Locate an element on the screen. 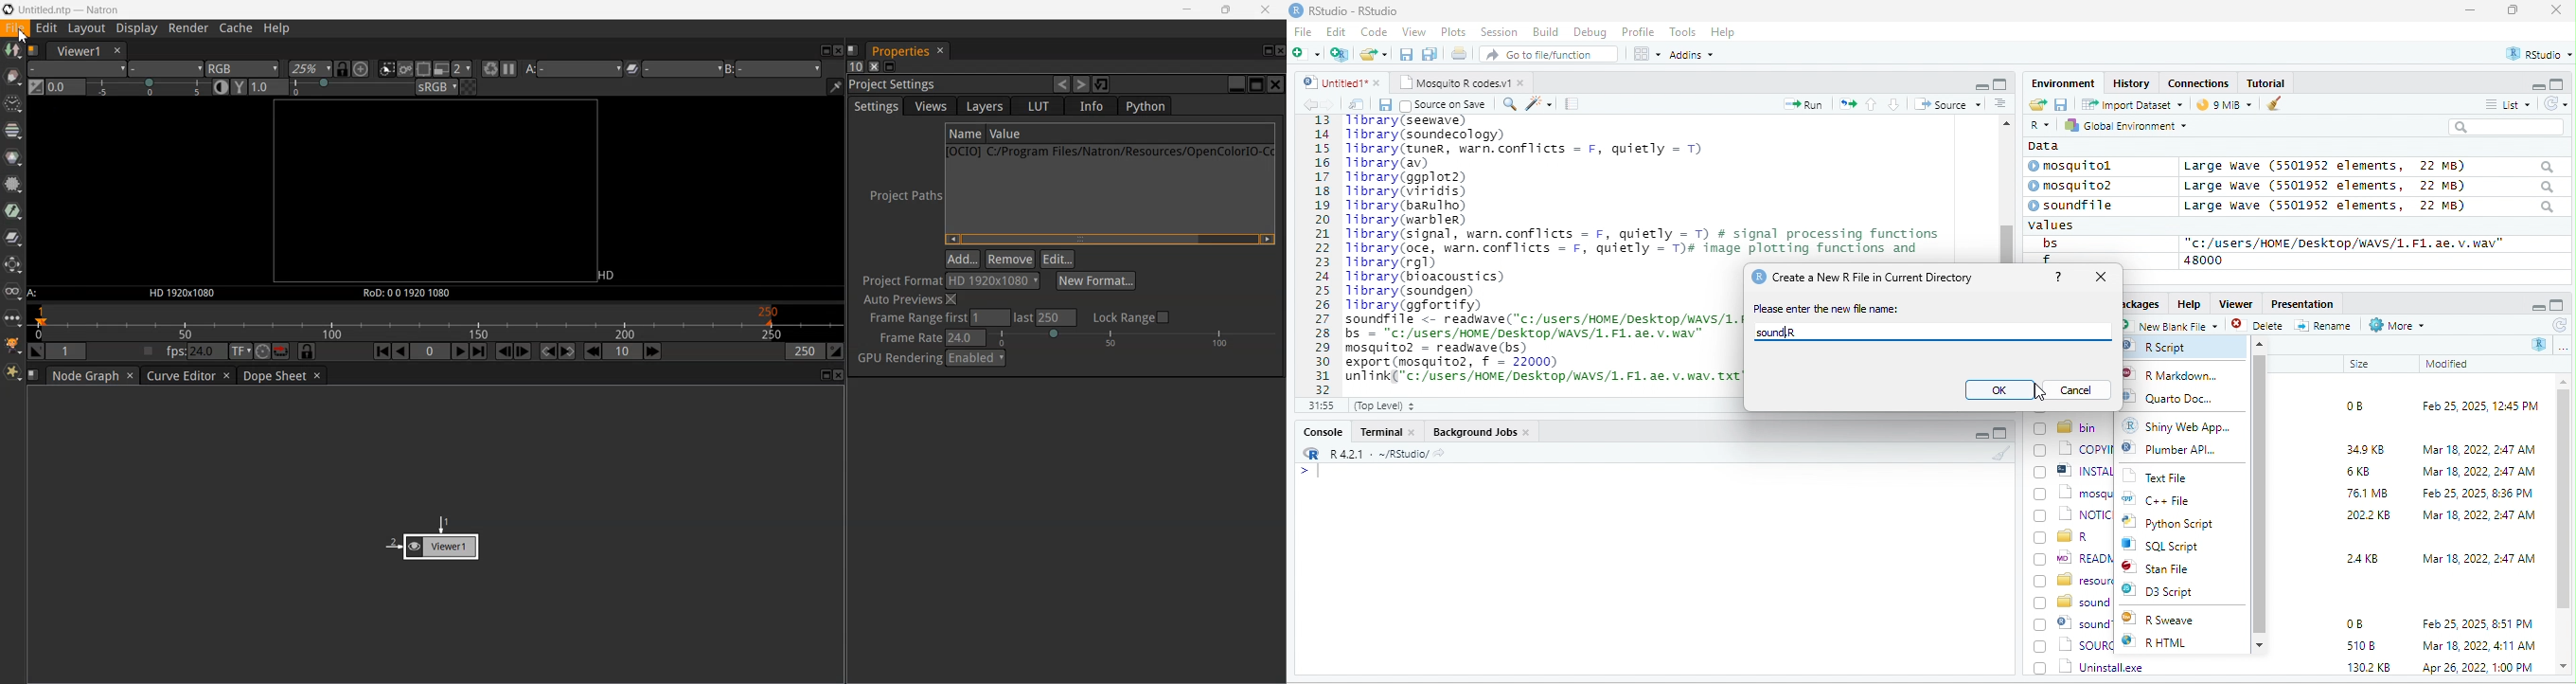 Image resolution: width=2576 pixels, height=700 pixels. save is located at coordinates (2060, 103).